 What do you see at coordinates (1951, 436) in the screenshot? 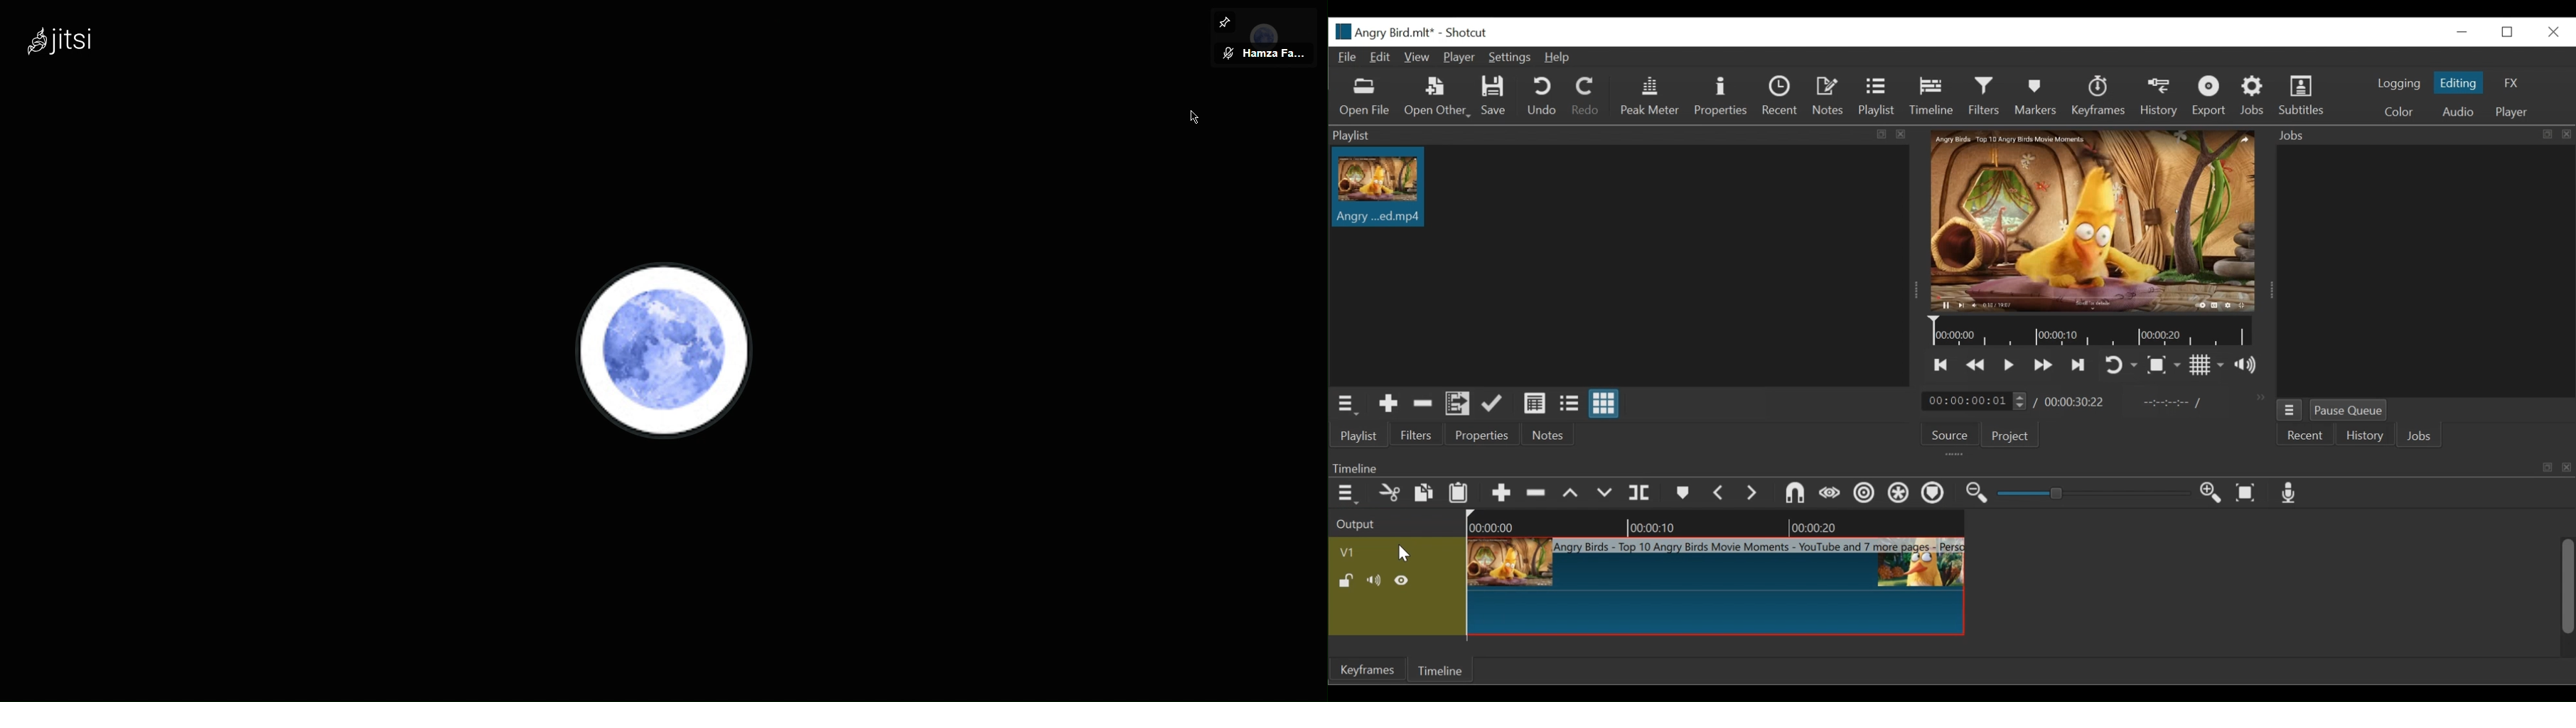
I see `Source` at bounding box center [1951, 436].